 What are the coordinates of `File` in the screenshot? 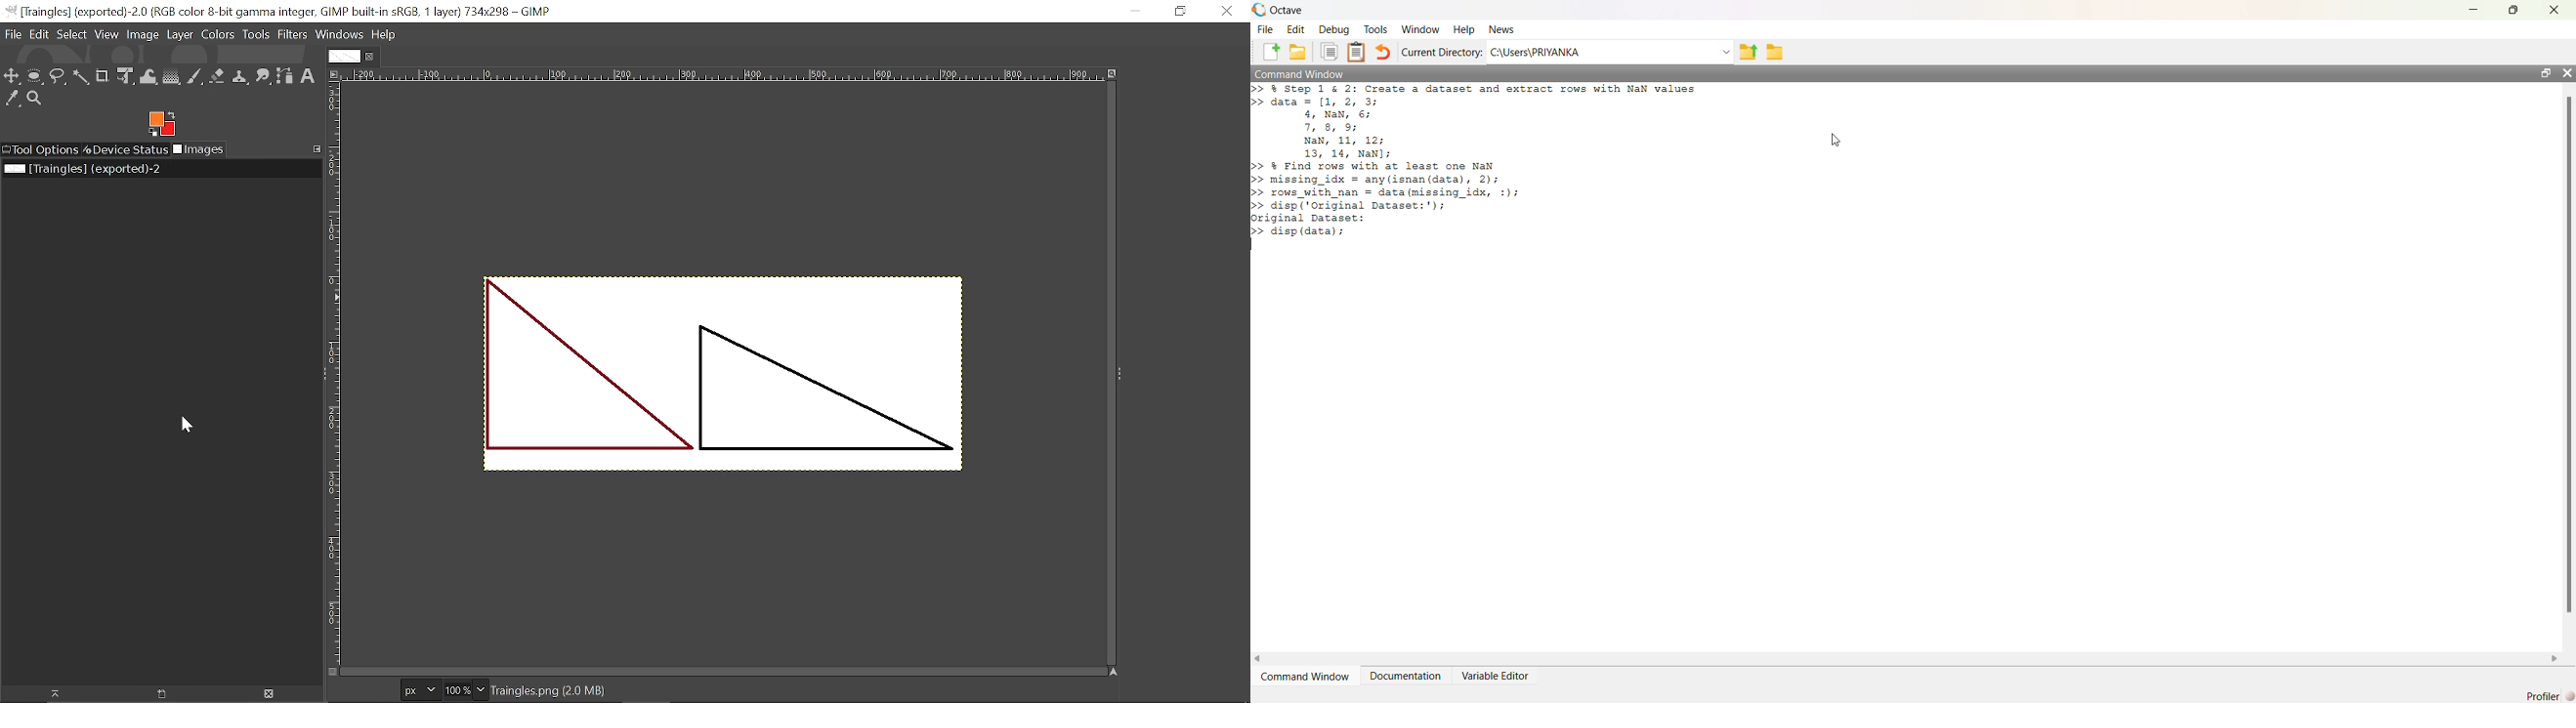 It's located at (13, 34).